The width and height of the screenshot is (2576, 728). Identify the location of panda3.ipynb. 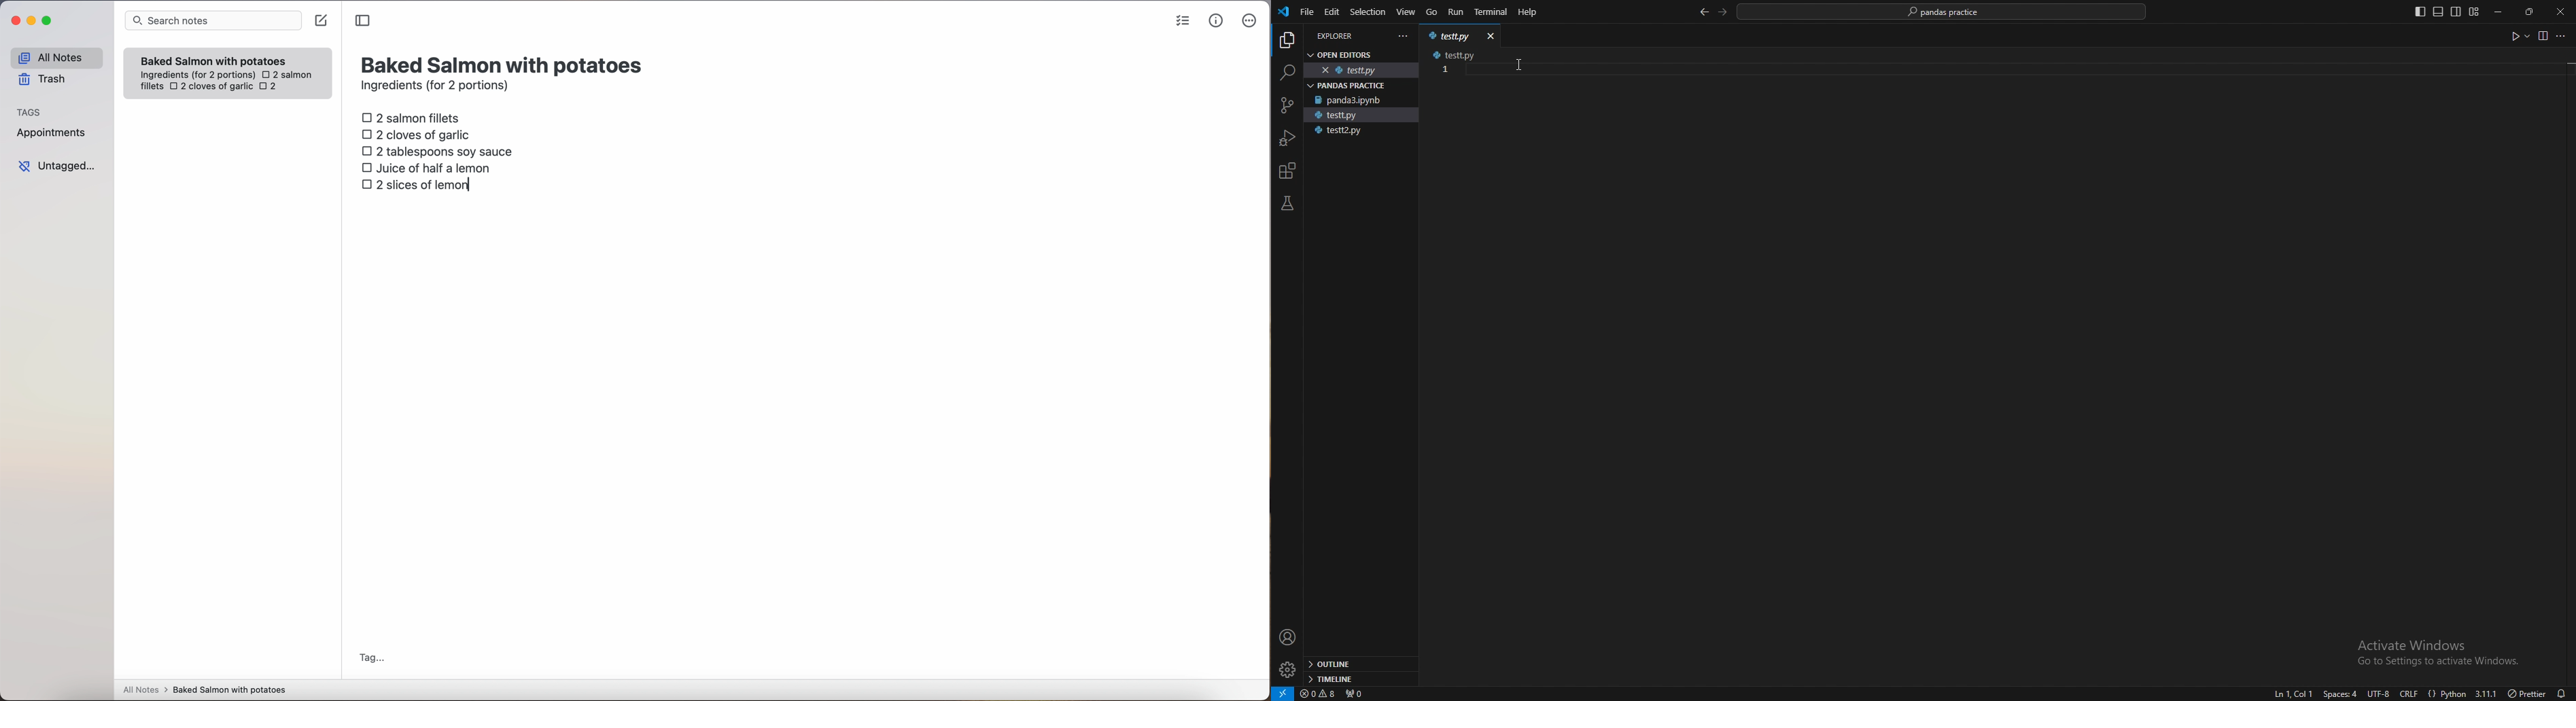
(1361, 101).